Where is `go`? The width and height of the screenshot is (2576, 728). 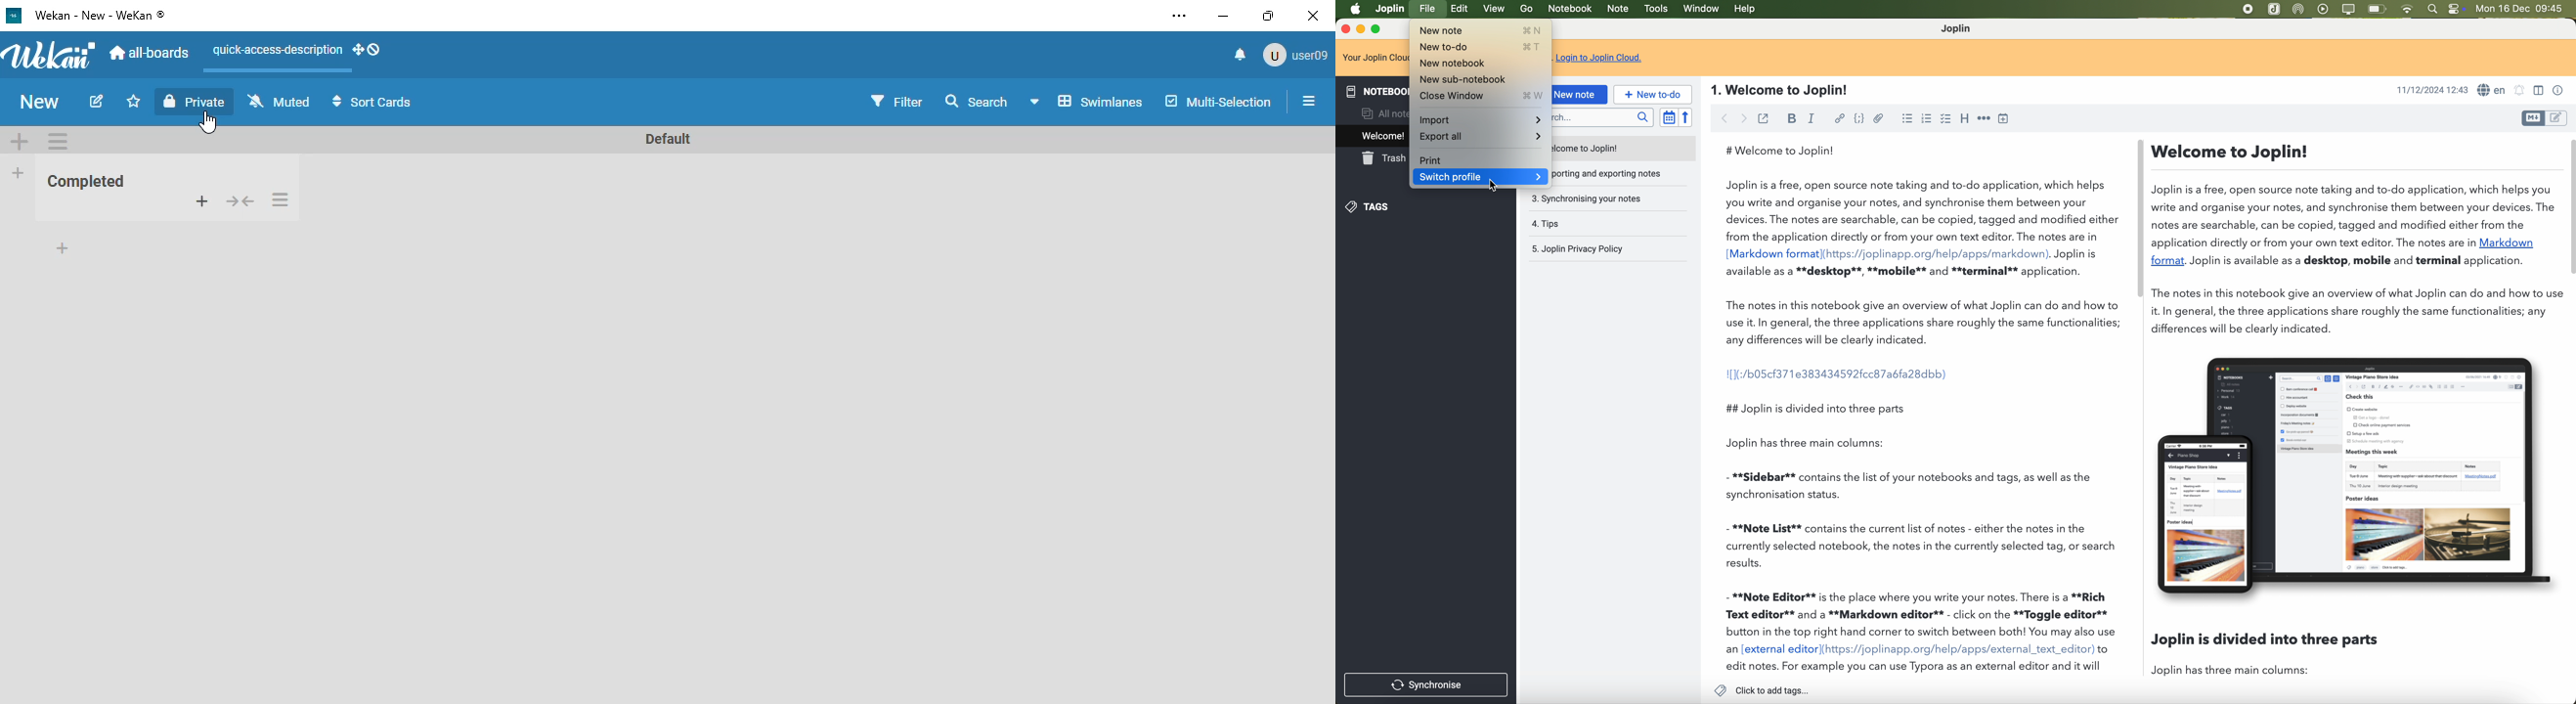 go is located at coordinates (1526, 9).